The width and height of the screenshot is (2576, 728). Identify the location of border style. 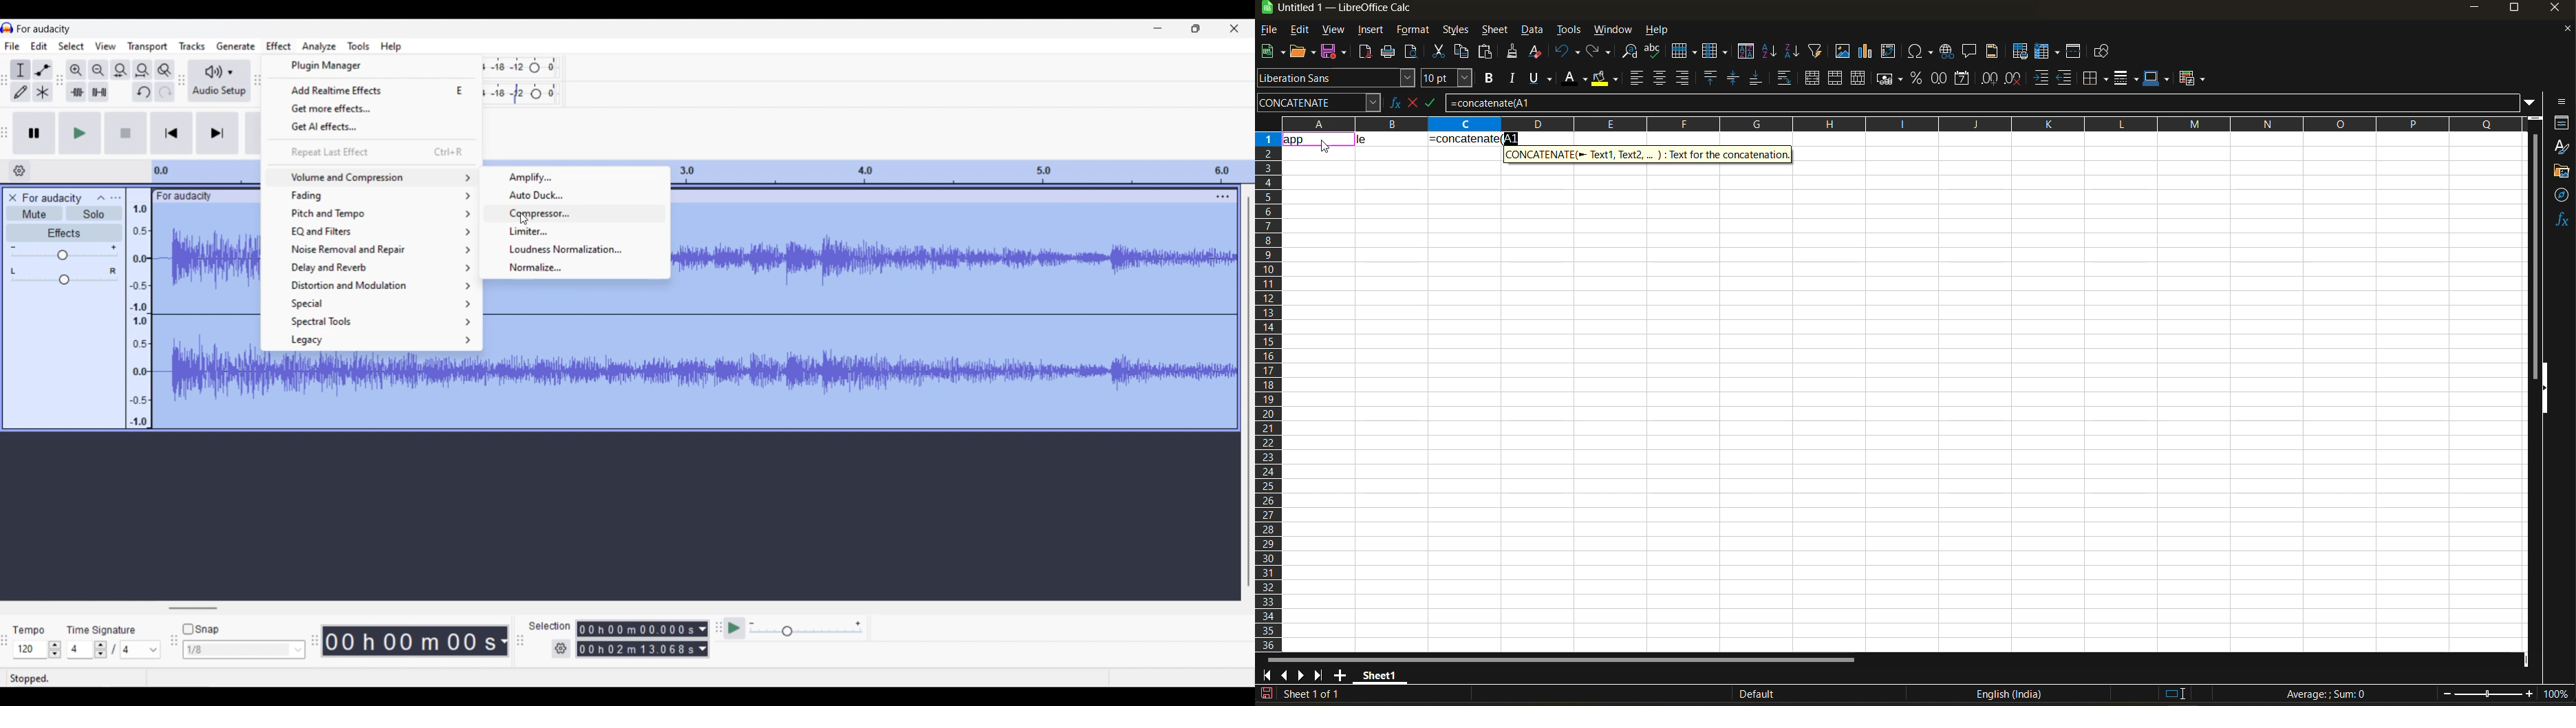
(2125, 78).